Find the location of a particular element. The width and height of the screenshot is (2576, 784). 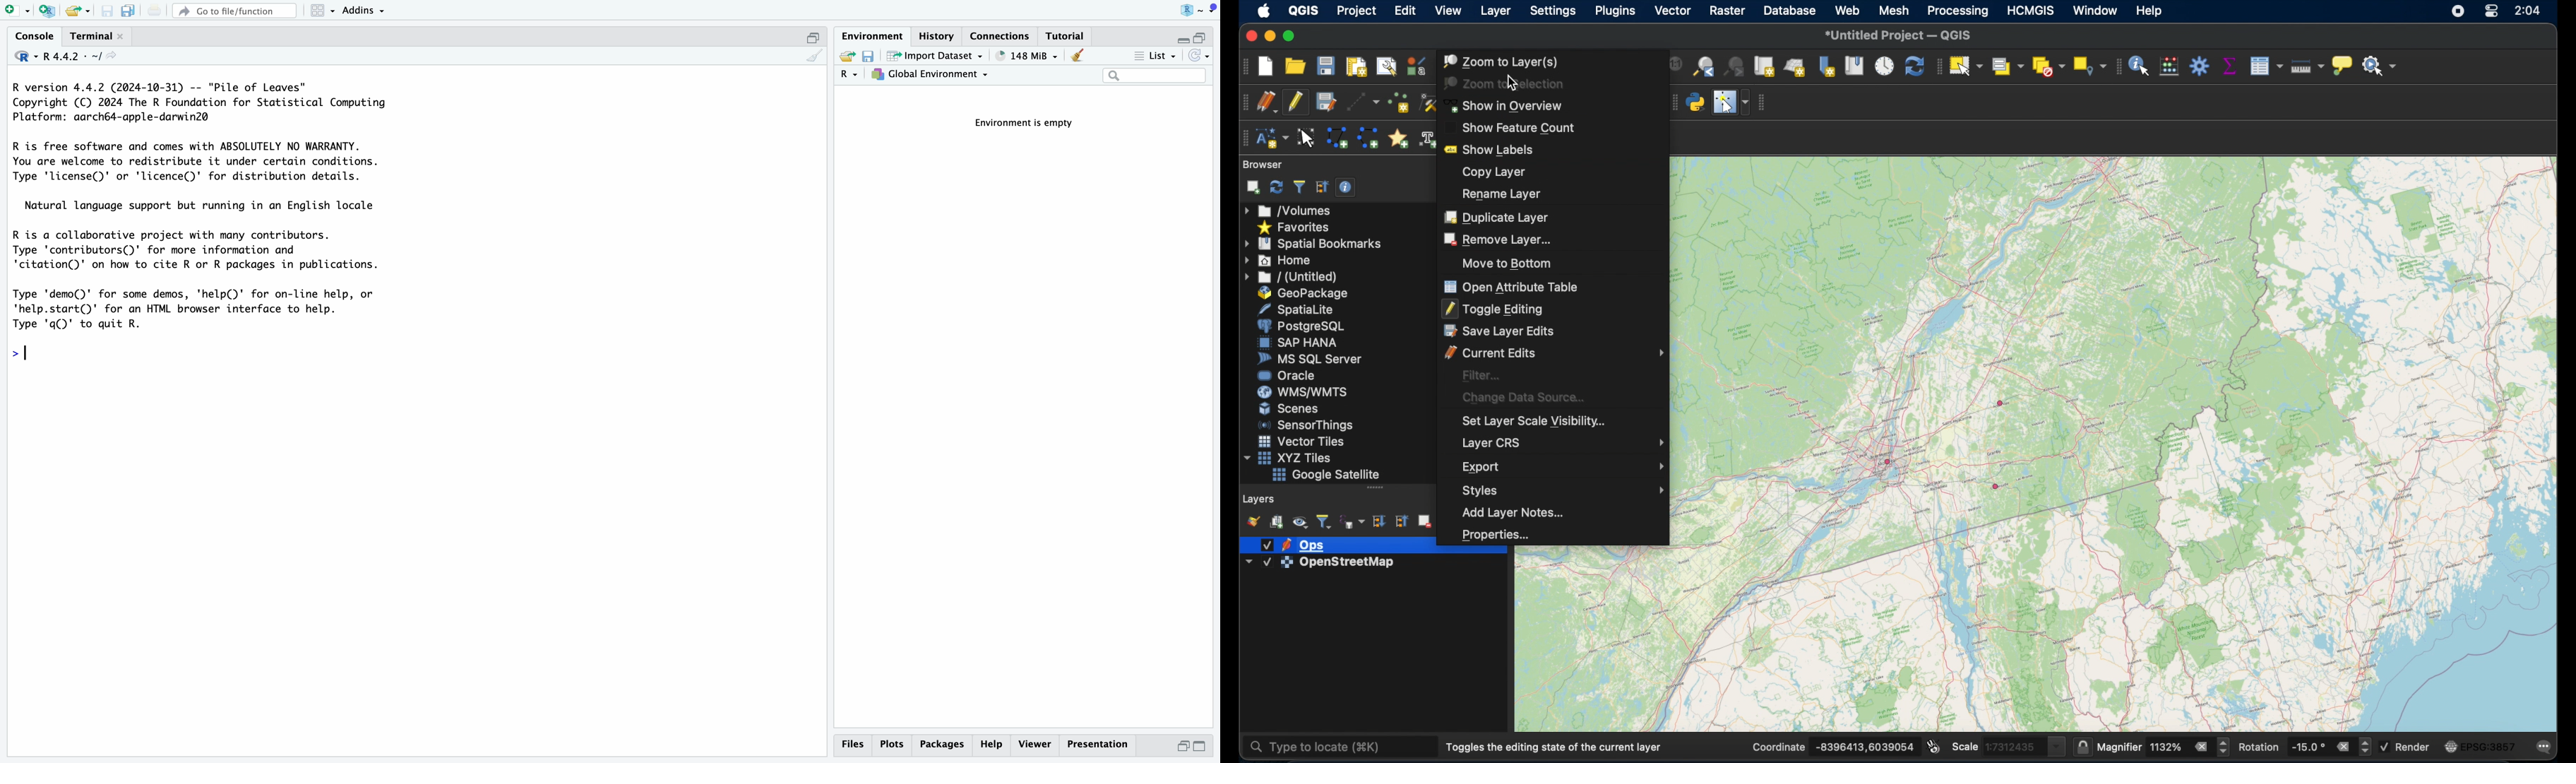

description of version of R  is located at coordinates (195, 102).